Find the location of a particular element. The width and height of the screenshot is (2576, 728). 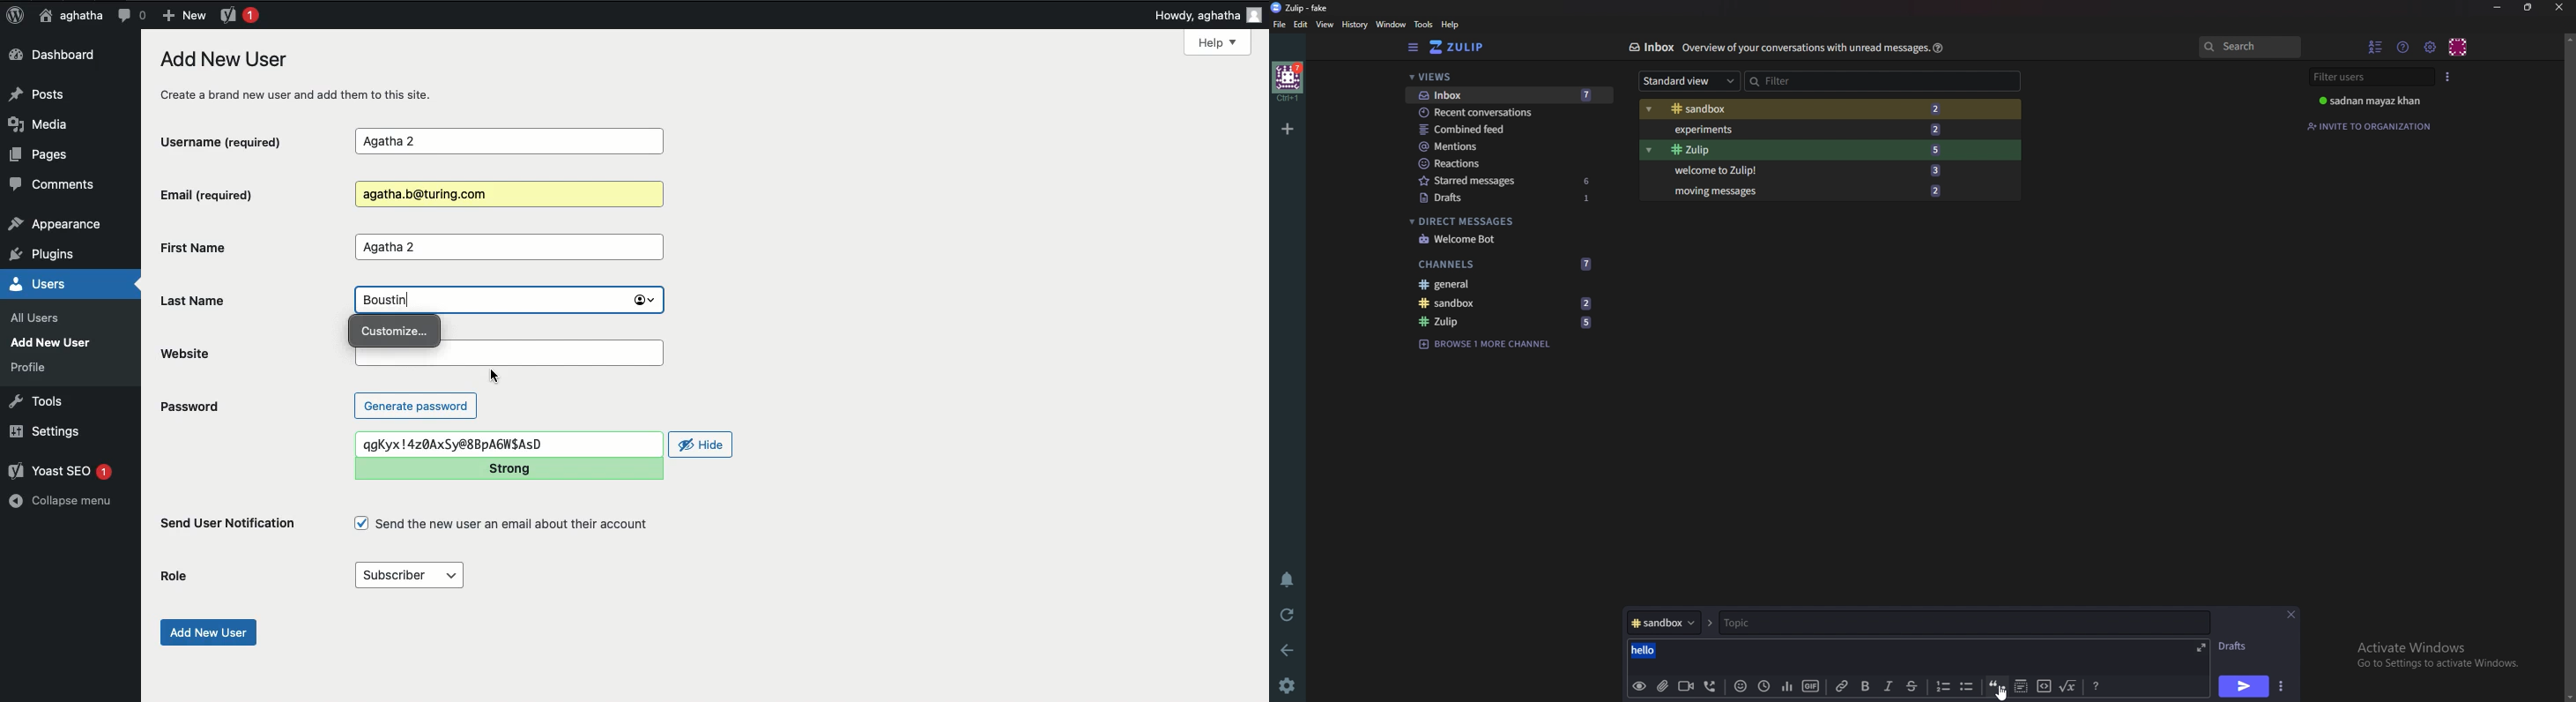

help is located at coordinates (1451, 25).